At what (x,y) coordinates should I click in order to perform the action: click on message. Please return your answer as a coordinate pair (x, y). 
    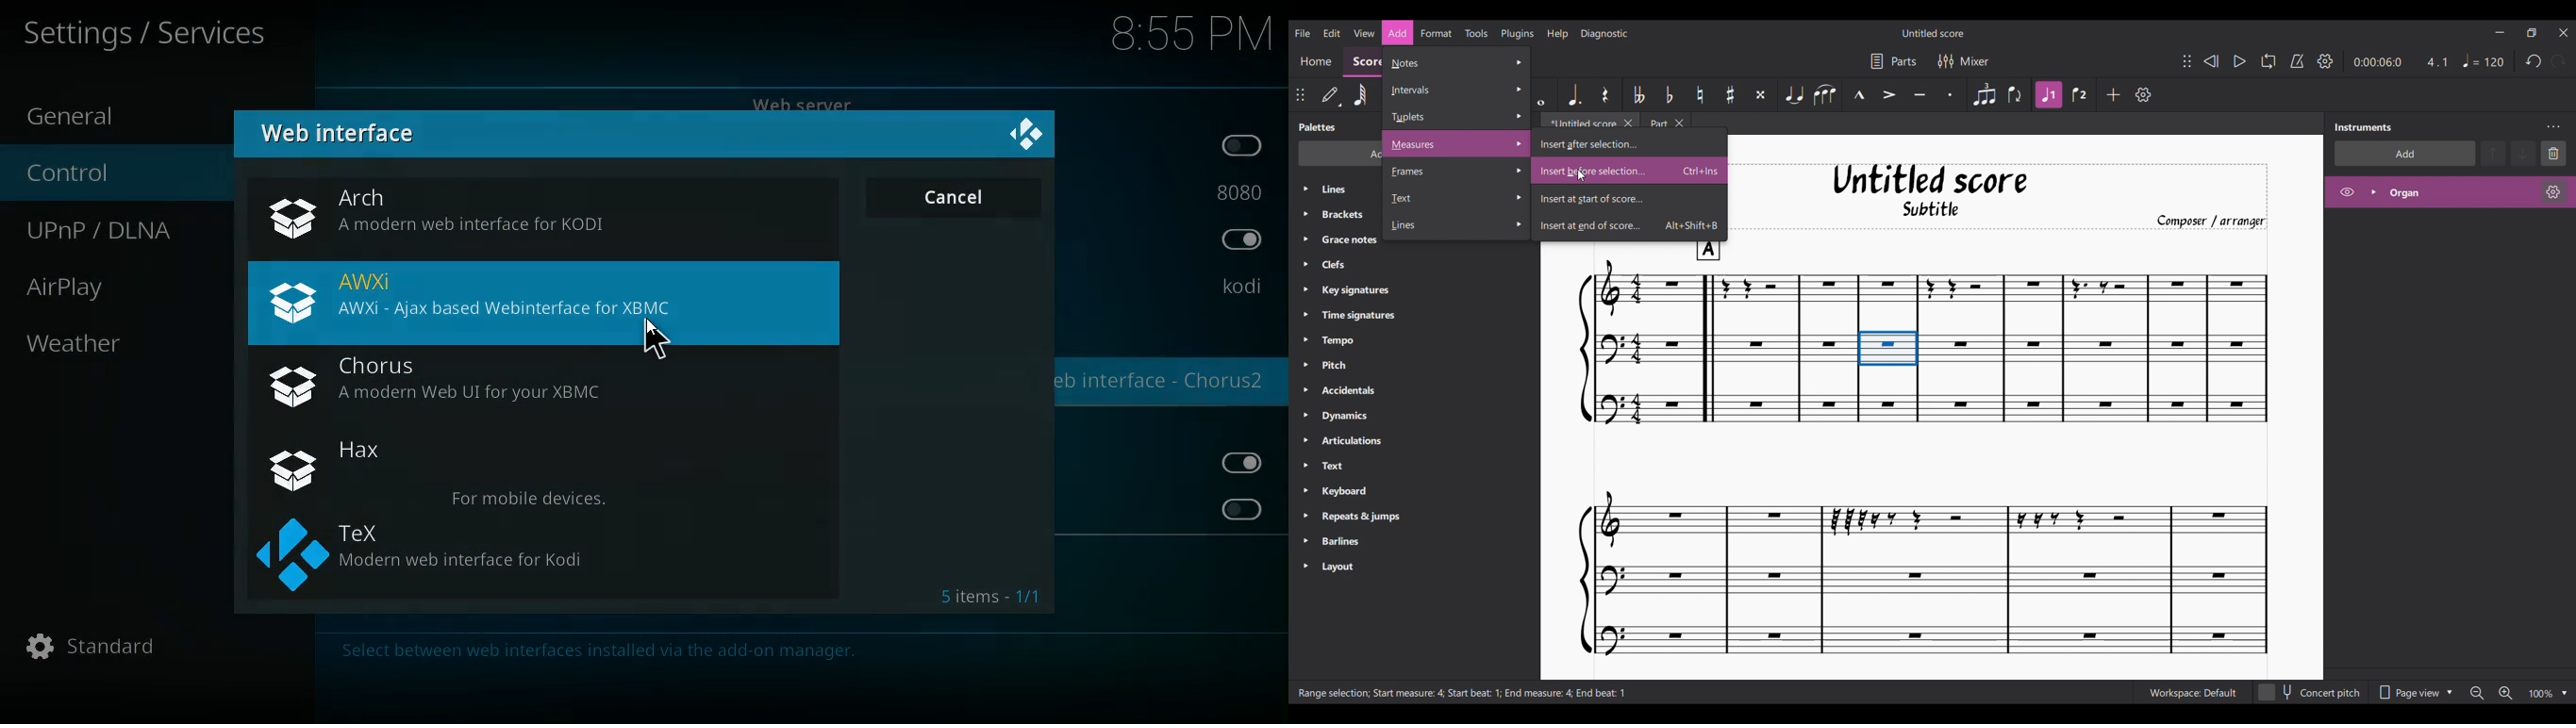
    Looking at the image, I should click on (794, 653).